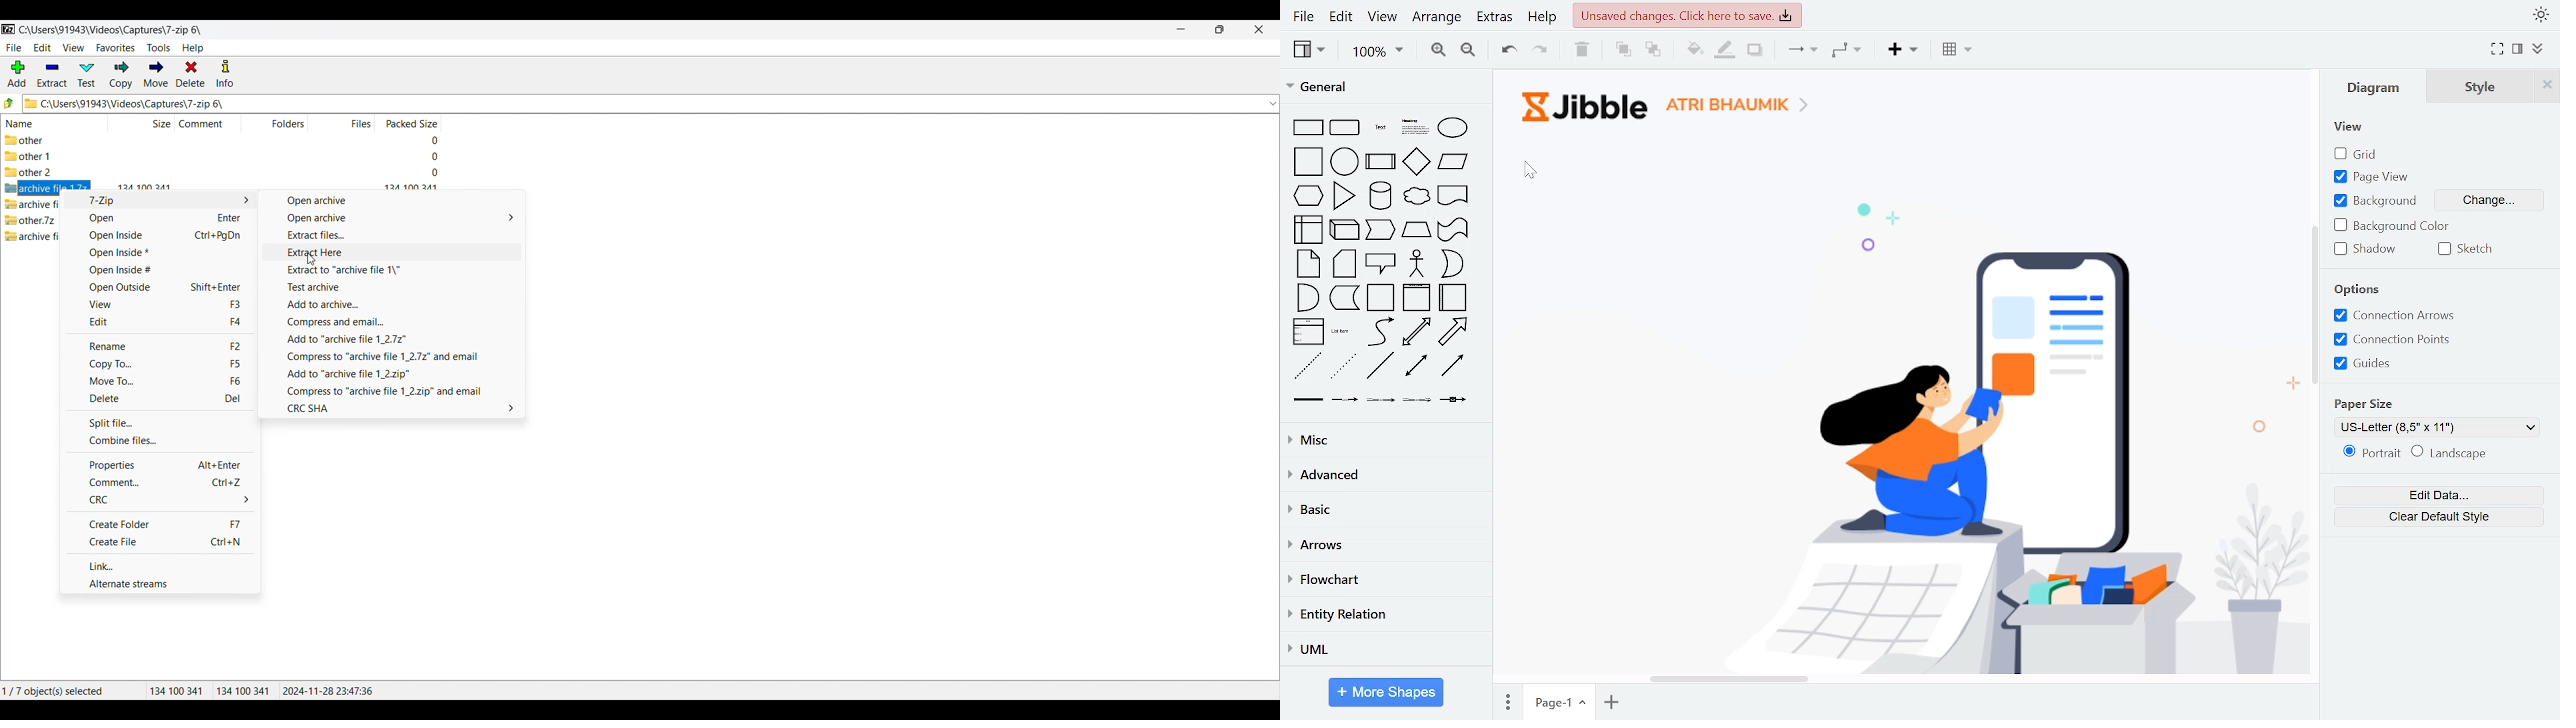  What do you see at coordinates (637, 104) in the screenshot?
I see `C:\Users\91943\Videos\Captures\7-zip 6\` at bounding box center [637, 104].